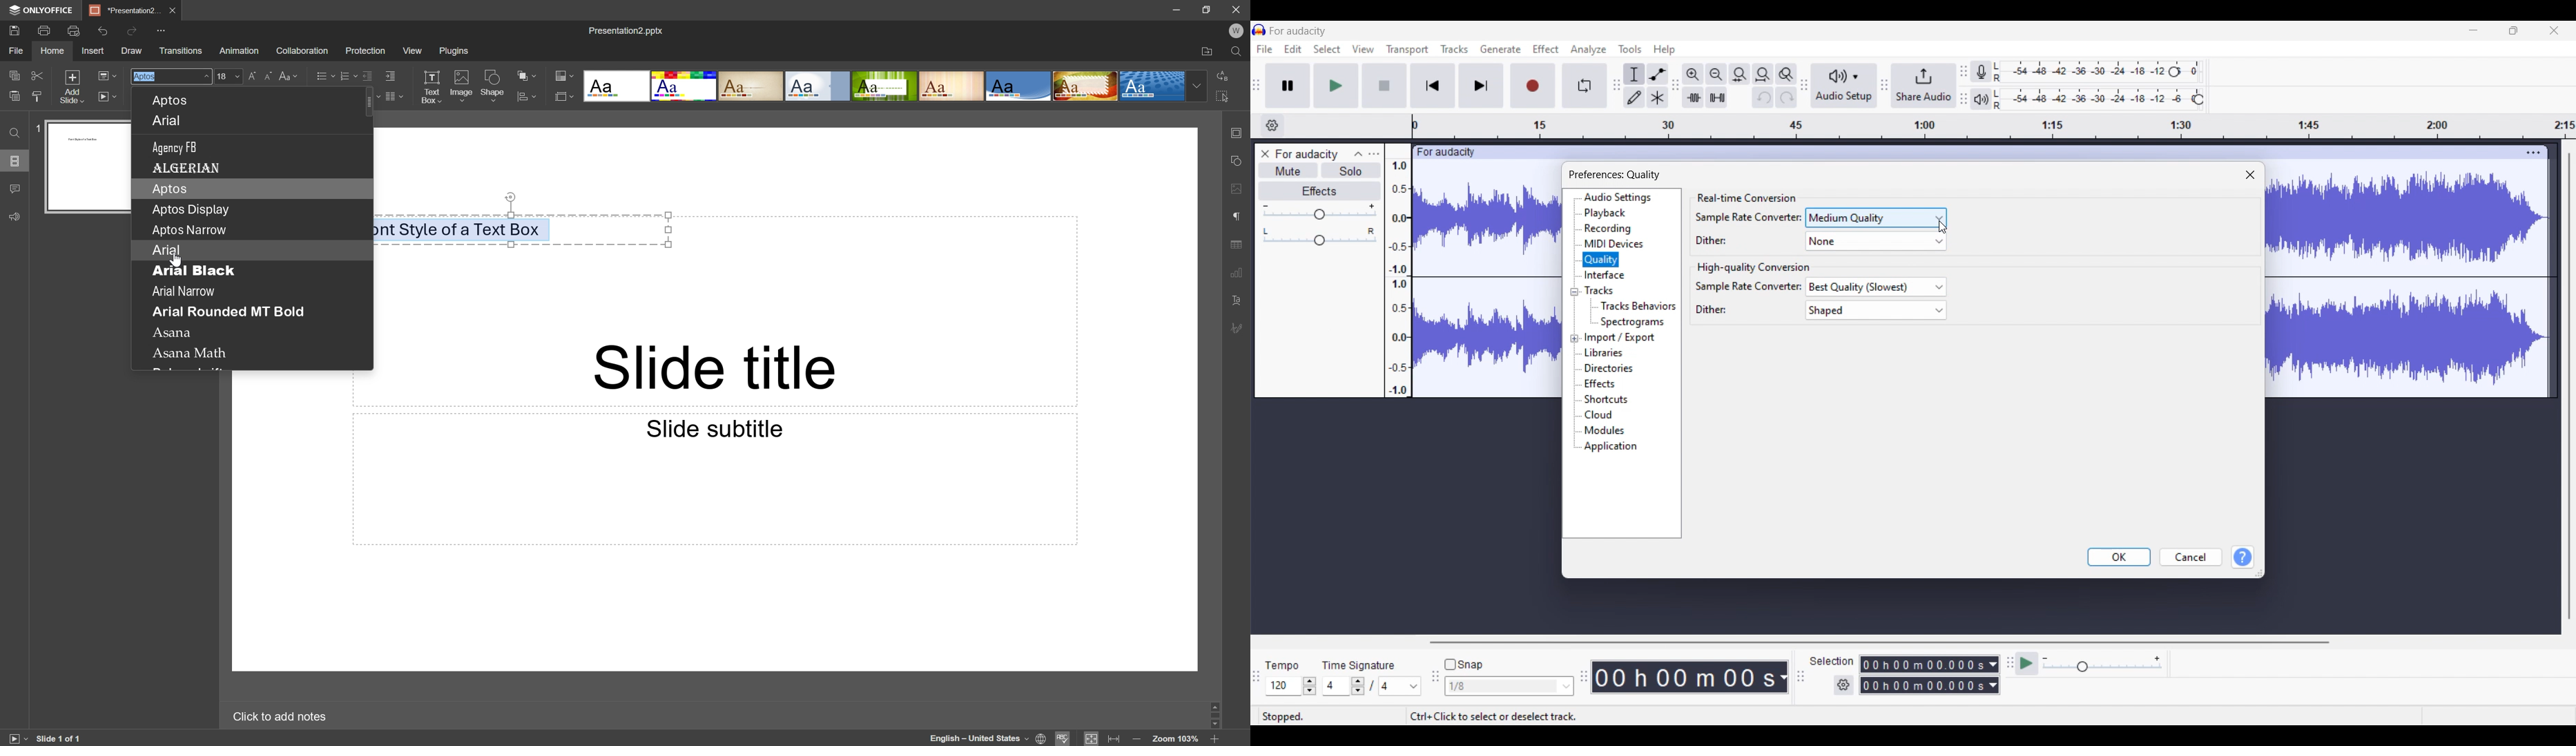 This screenshot has width=2576, height=756. I want to click on Zoom out, so click(1136, 739).